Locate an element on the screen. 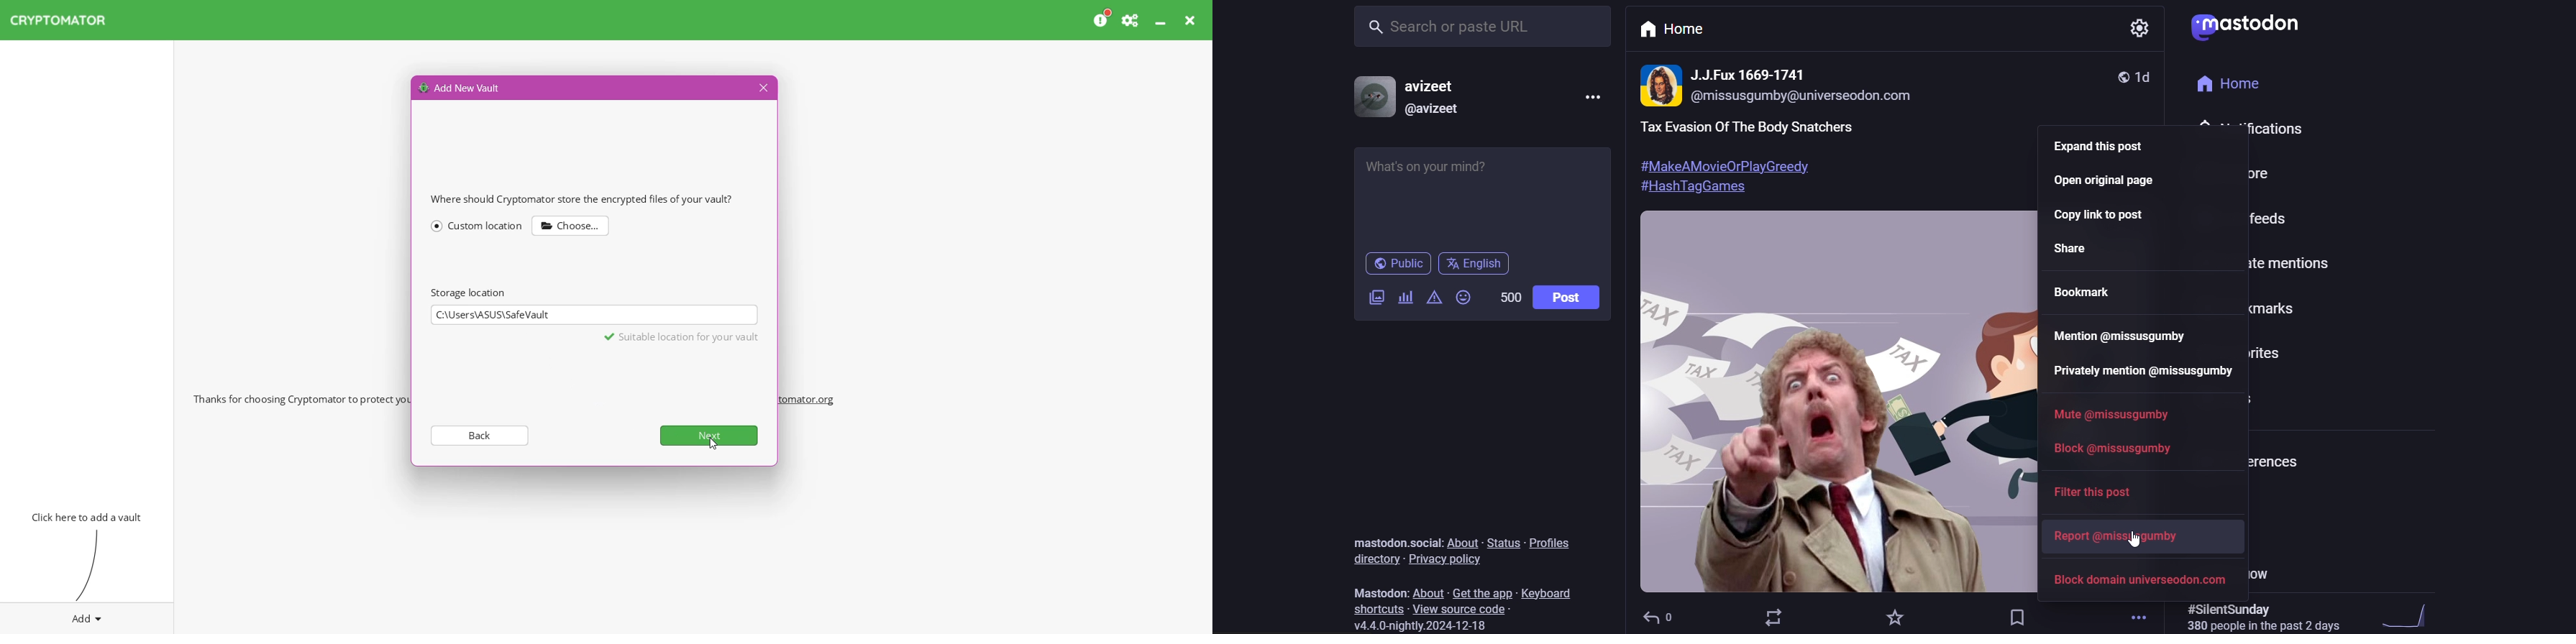 This screenshot has height=644, width=2576. shortcut is located at coordinates (1376, 609).